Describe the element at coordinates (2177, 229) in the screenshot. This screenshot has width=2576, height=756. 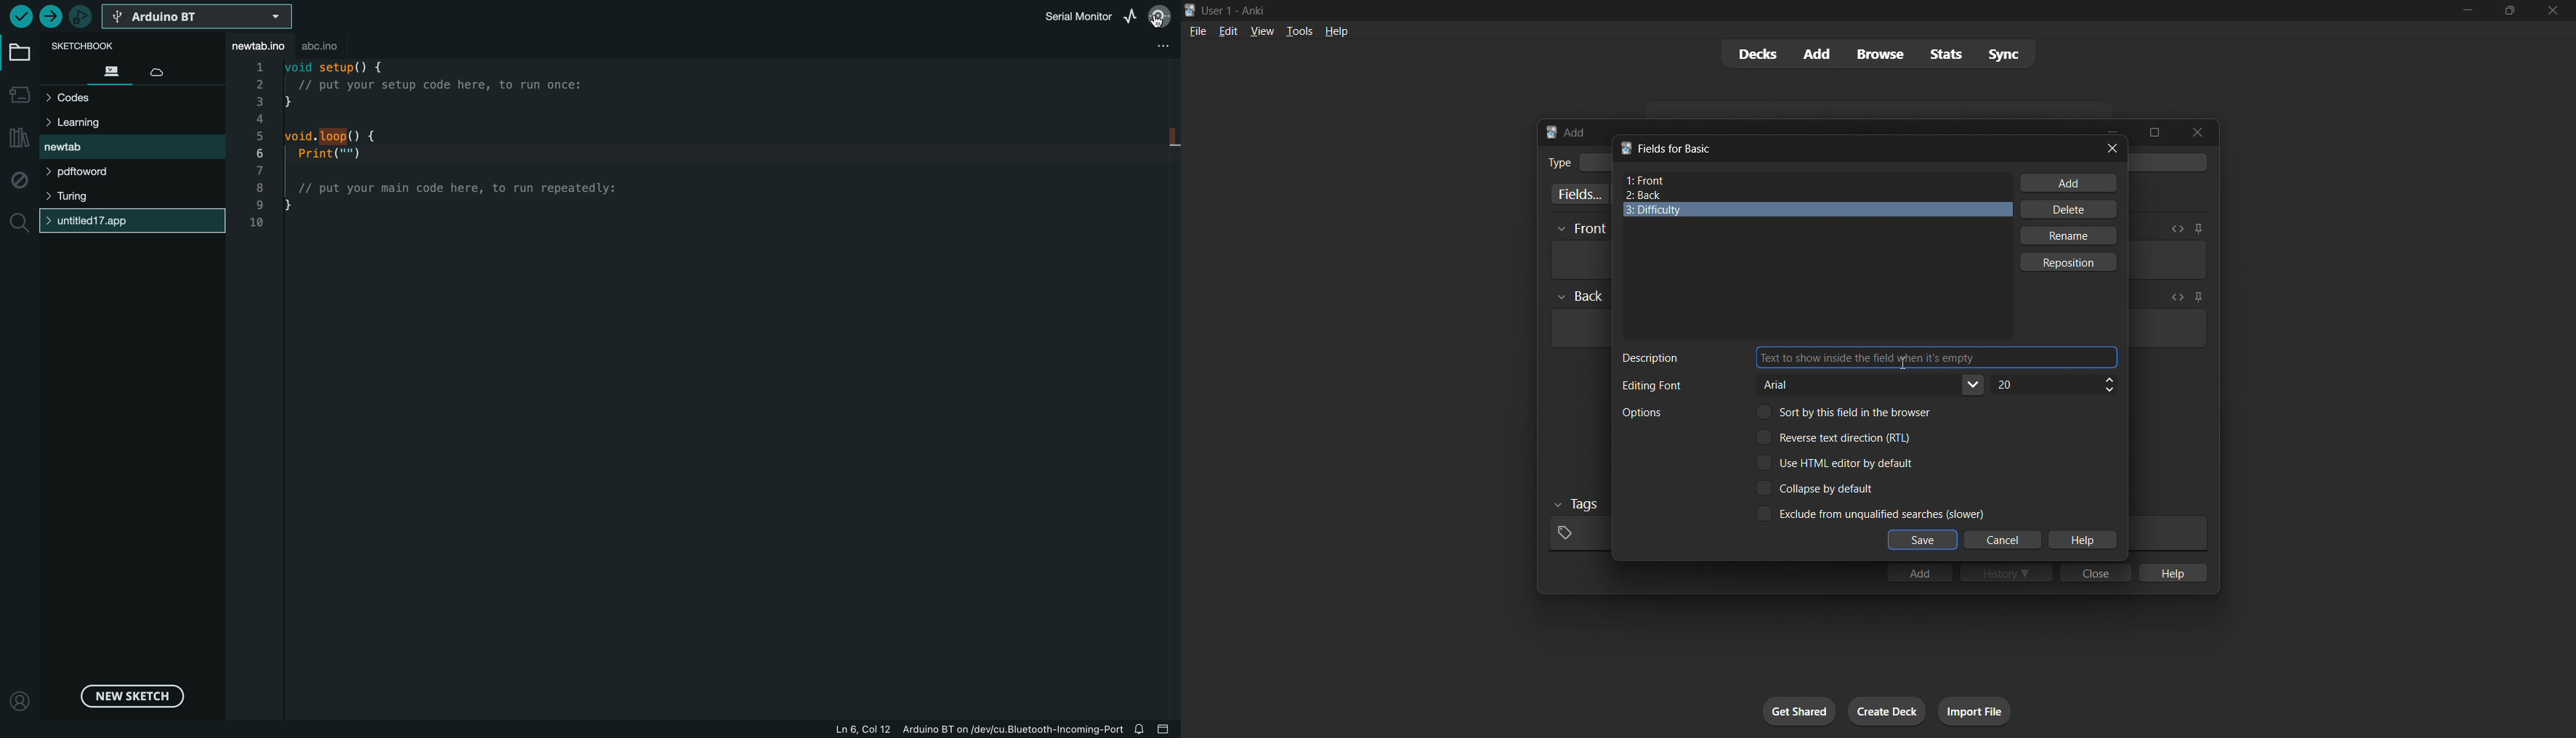
I see `Toggle HTML editor` at that location.